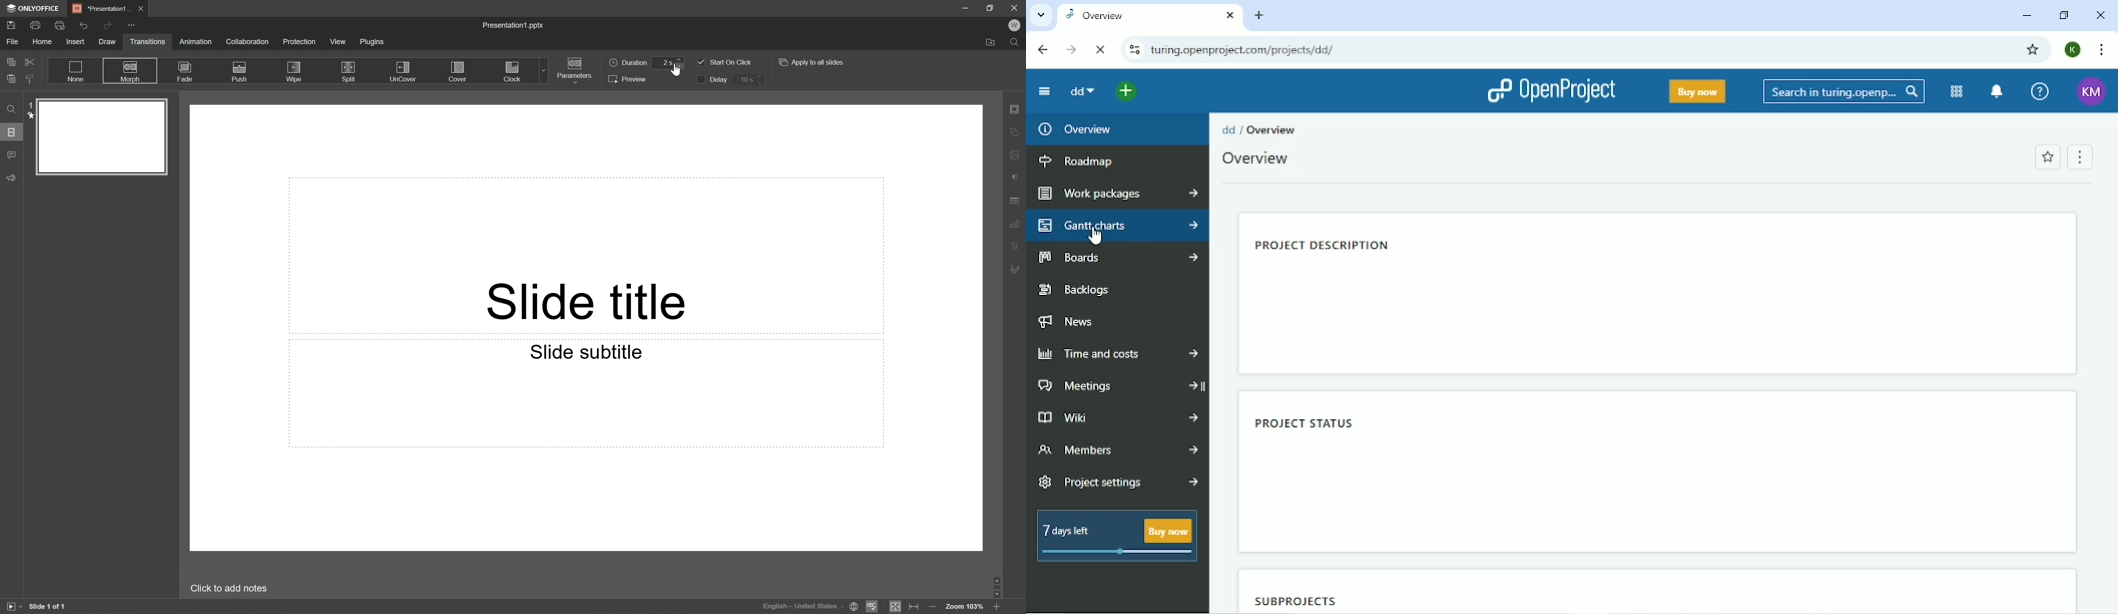 The image size is (2128, 616). What do you see at coordinates (83, 25) in the screenshot?
I see `Undo` at bounding box center [83, 25].